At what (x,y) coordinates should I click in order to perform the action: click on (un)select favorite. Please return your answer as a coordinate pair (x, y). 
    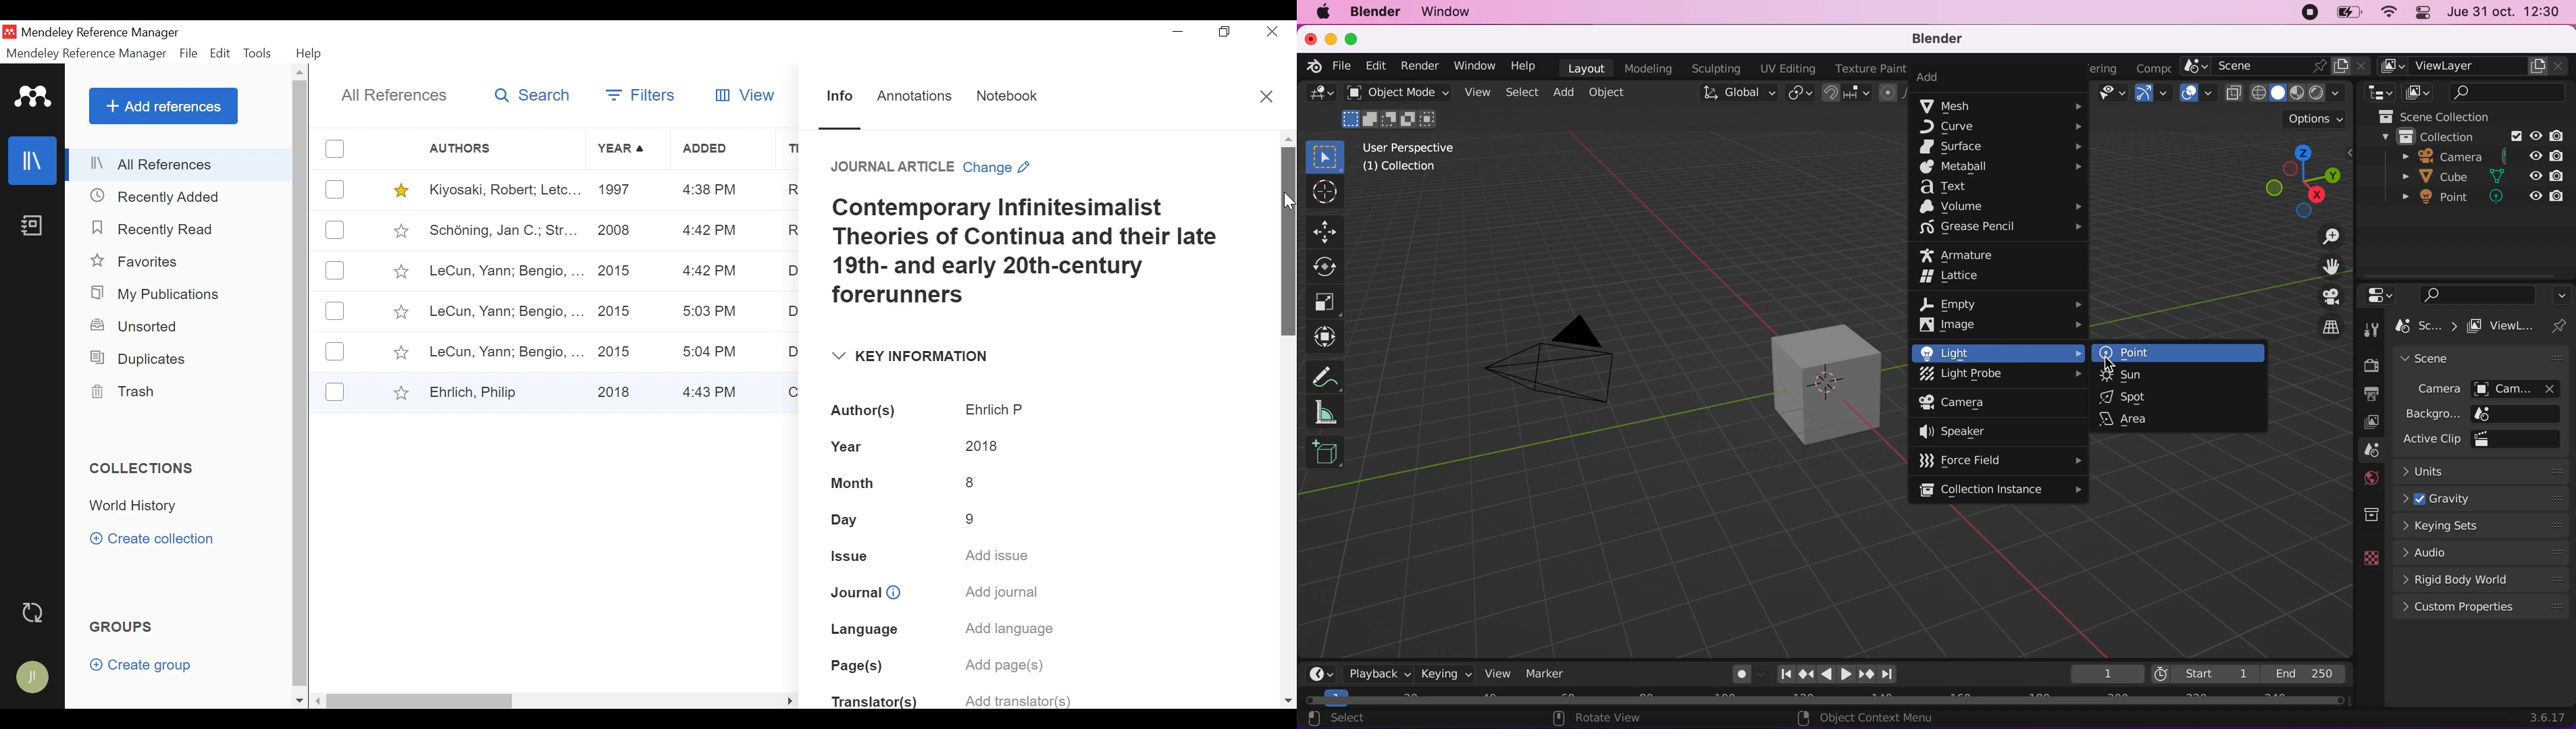
    Looking at the image, I should click on (400, 354).